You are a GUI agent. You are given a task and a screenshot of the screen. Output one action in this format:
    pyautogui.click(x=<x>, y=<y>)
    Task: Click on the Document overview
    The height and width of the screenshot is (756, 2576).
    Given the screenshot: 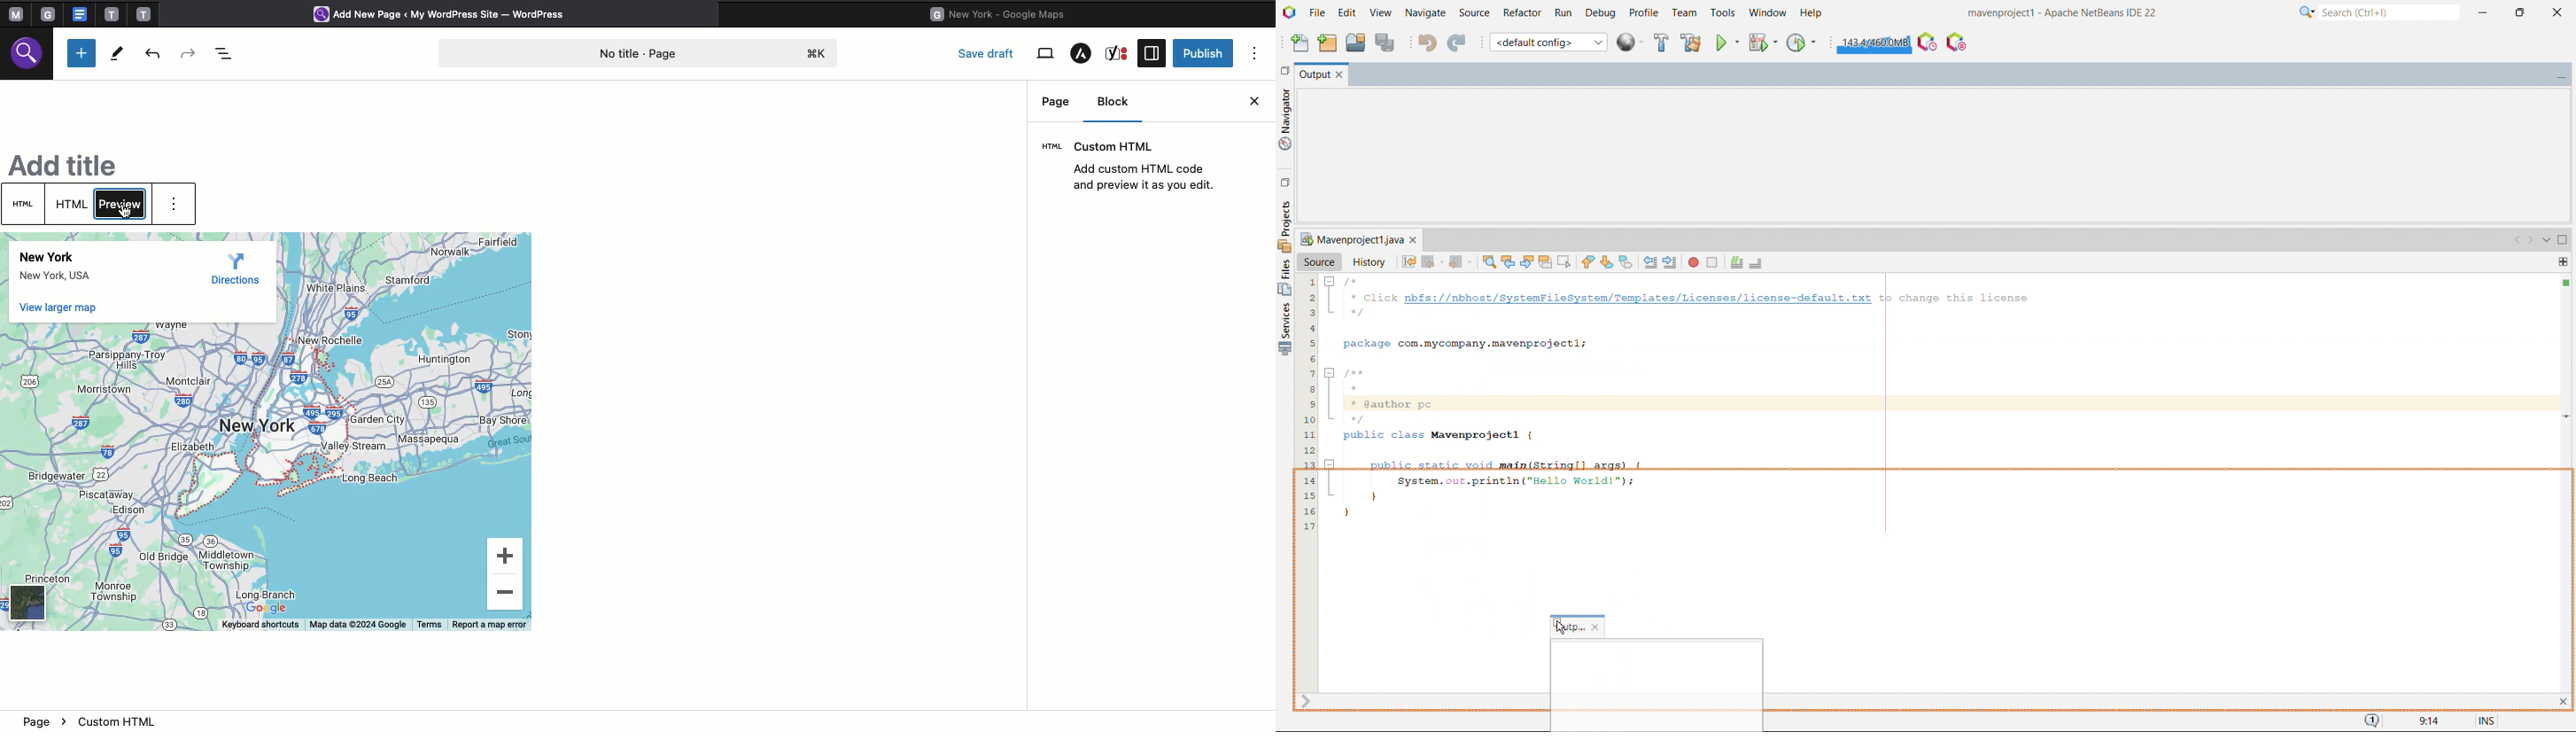 What is the action you would take?
    pyautogui.click(x=224, y=51)
    